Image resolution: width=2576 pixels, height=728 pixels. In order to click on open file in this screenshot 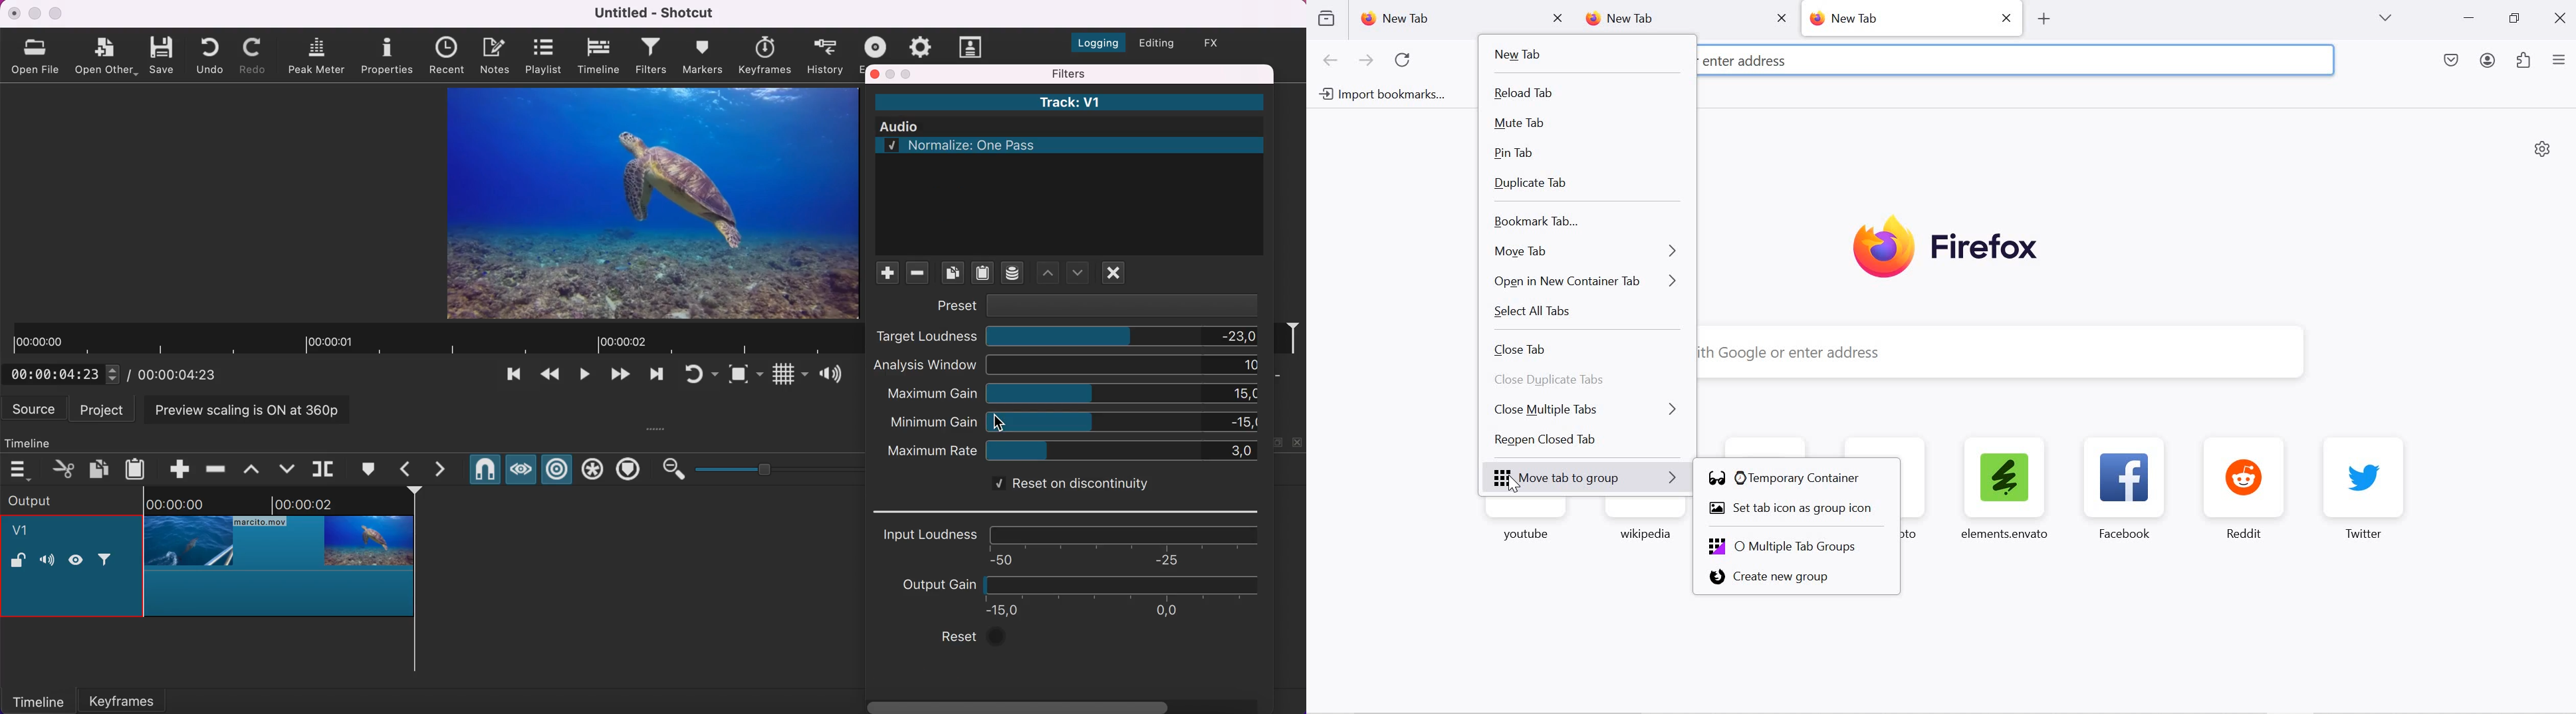, I will do `click(38, 55)`.